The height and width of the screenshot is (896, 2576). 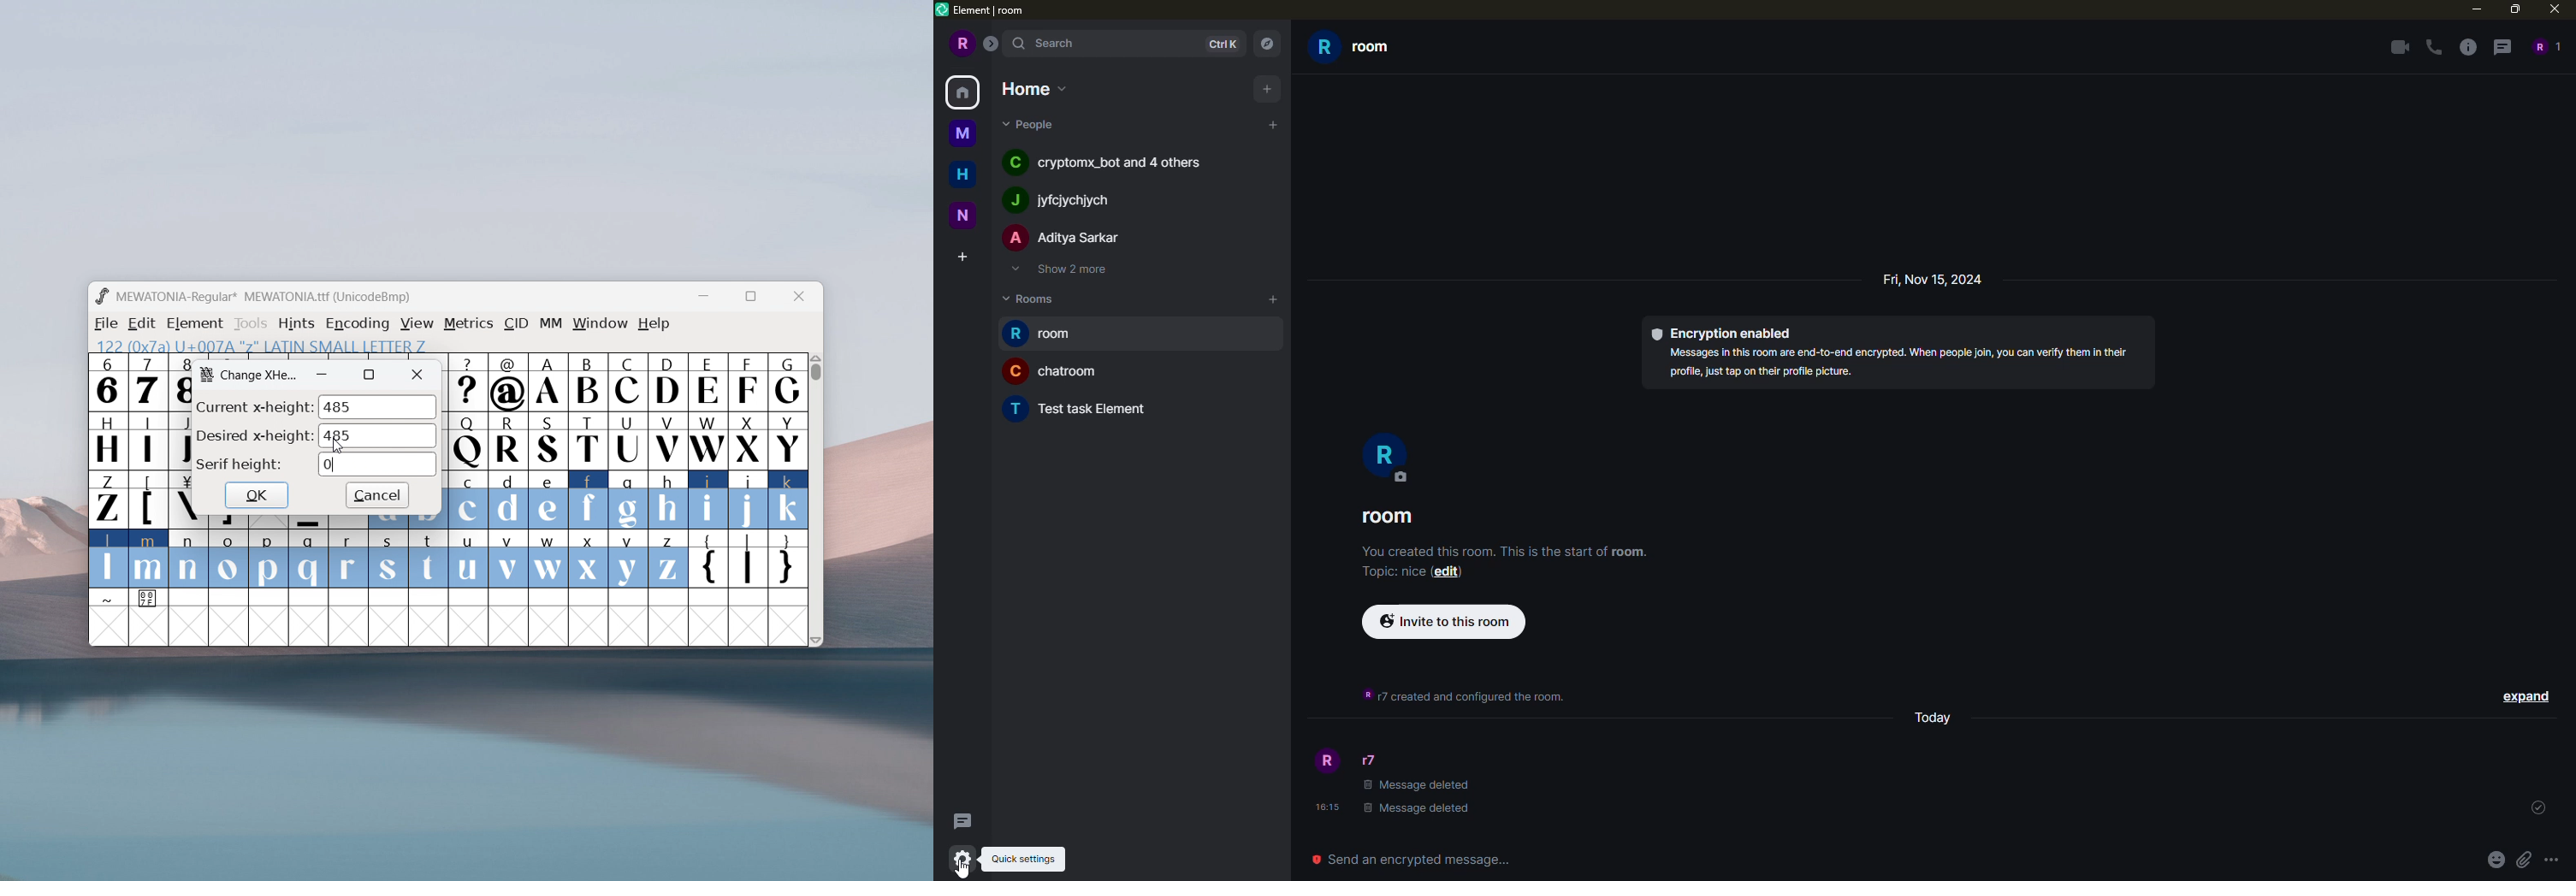 I want to click on show 2 more, so click(x=1058, y=269).